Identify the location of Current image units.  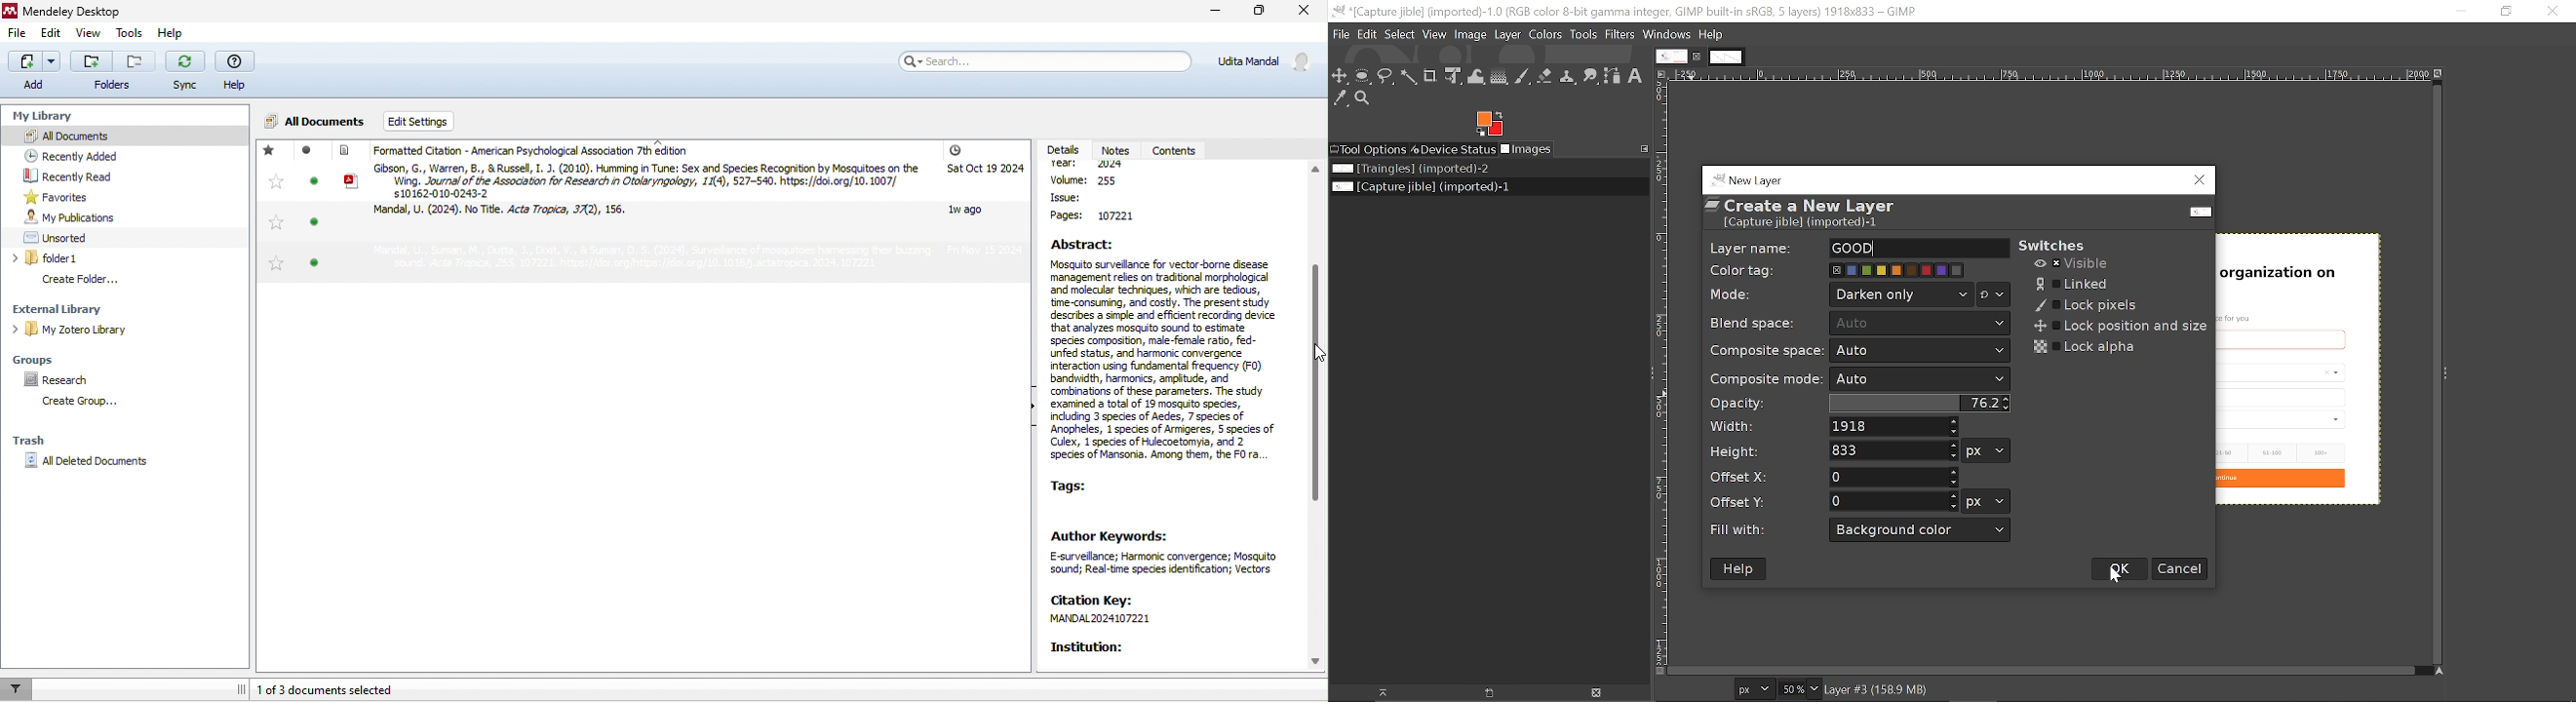
(1756, 687).